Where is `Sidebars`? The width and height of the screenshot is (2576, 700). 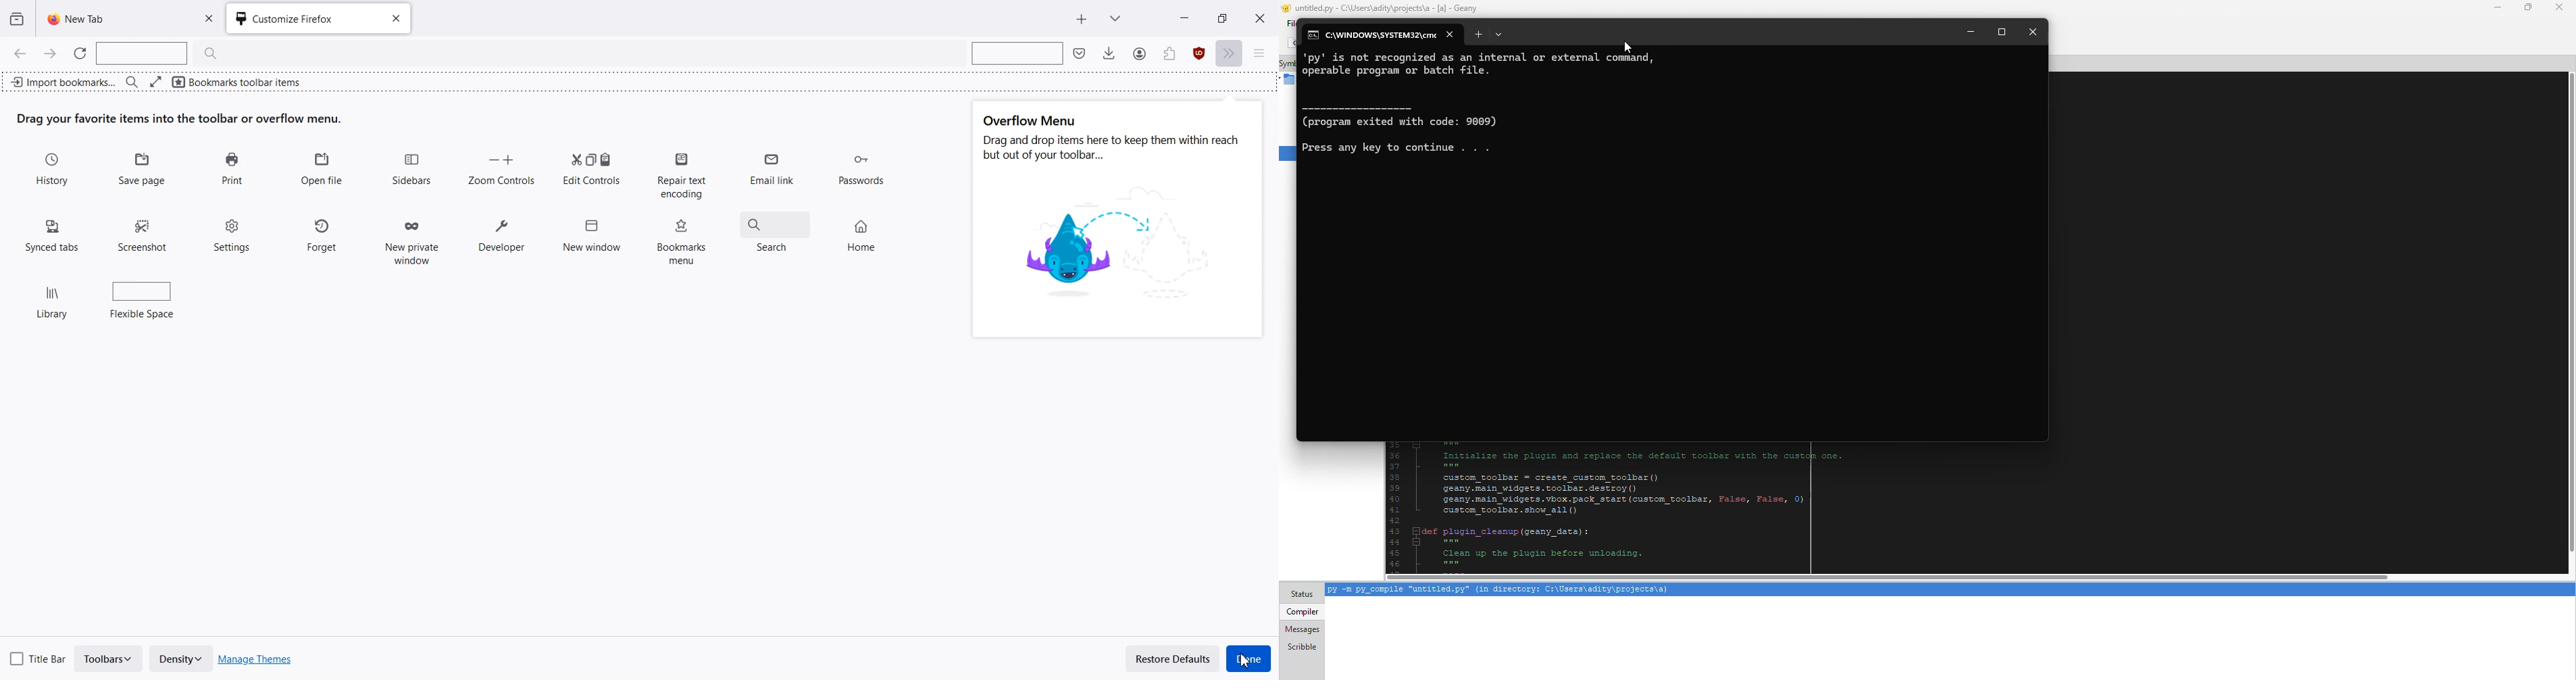
Sidebars is located at coordinates (413, 169).